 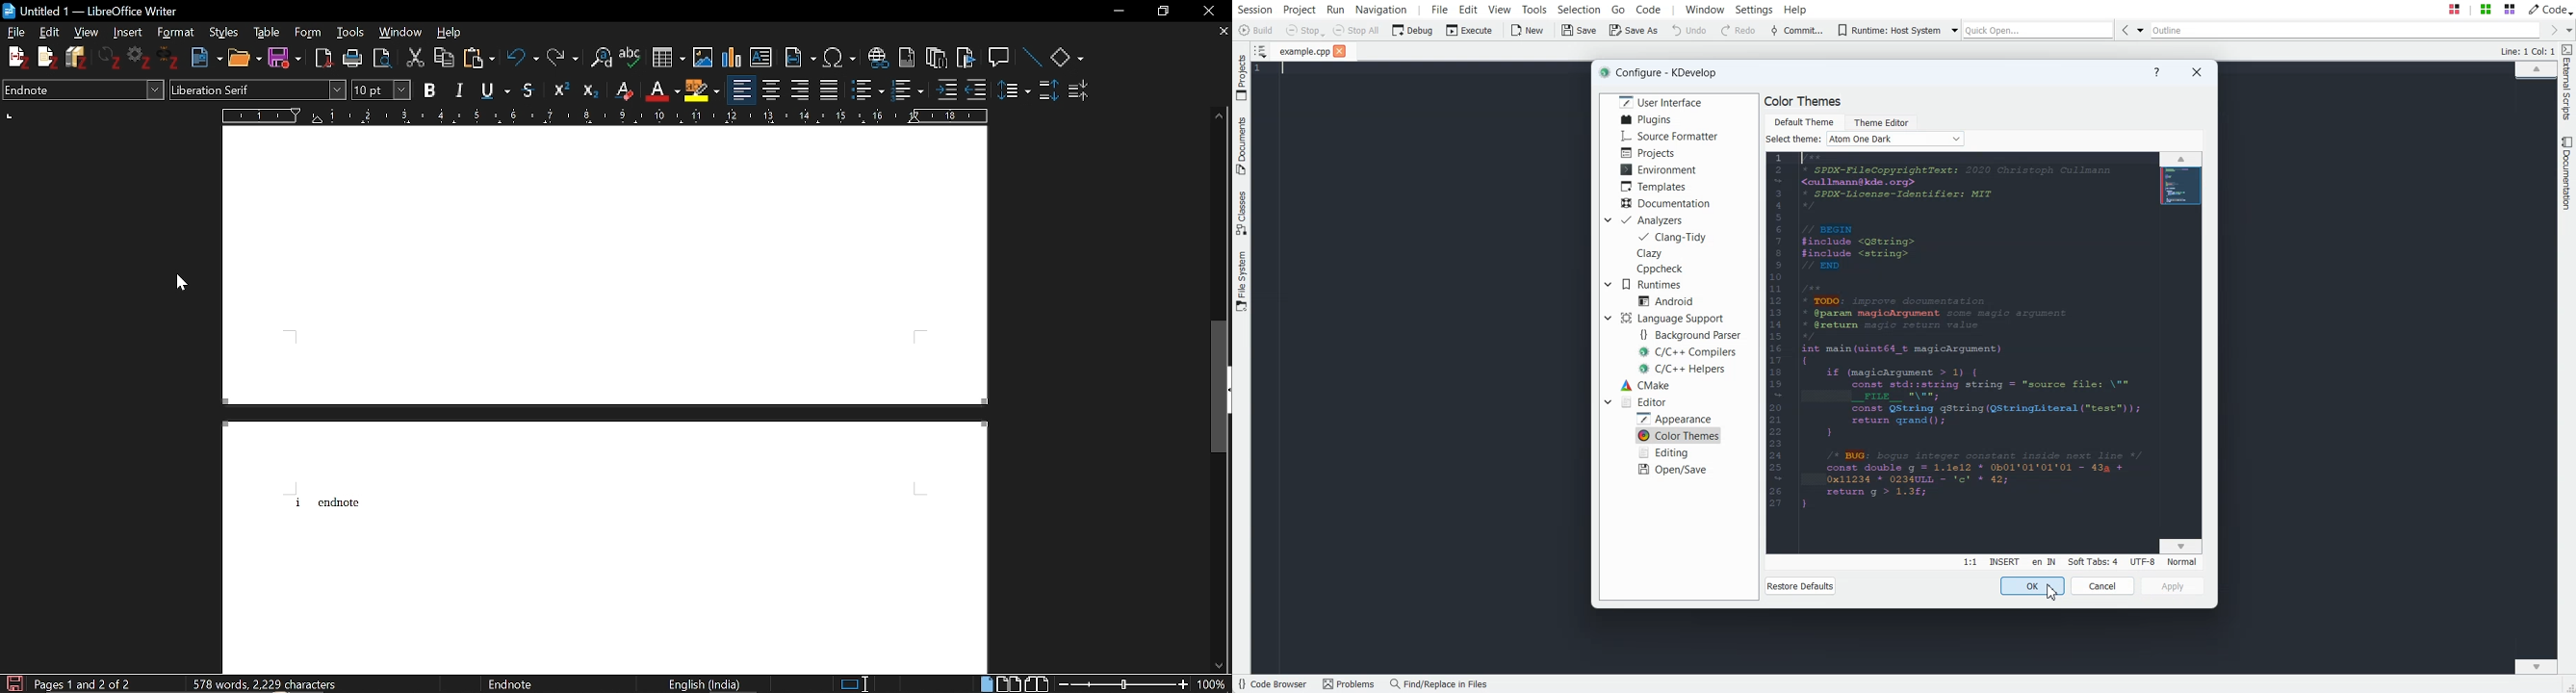 I want to click on Insert endnote, so click(x=935, y=60).